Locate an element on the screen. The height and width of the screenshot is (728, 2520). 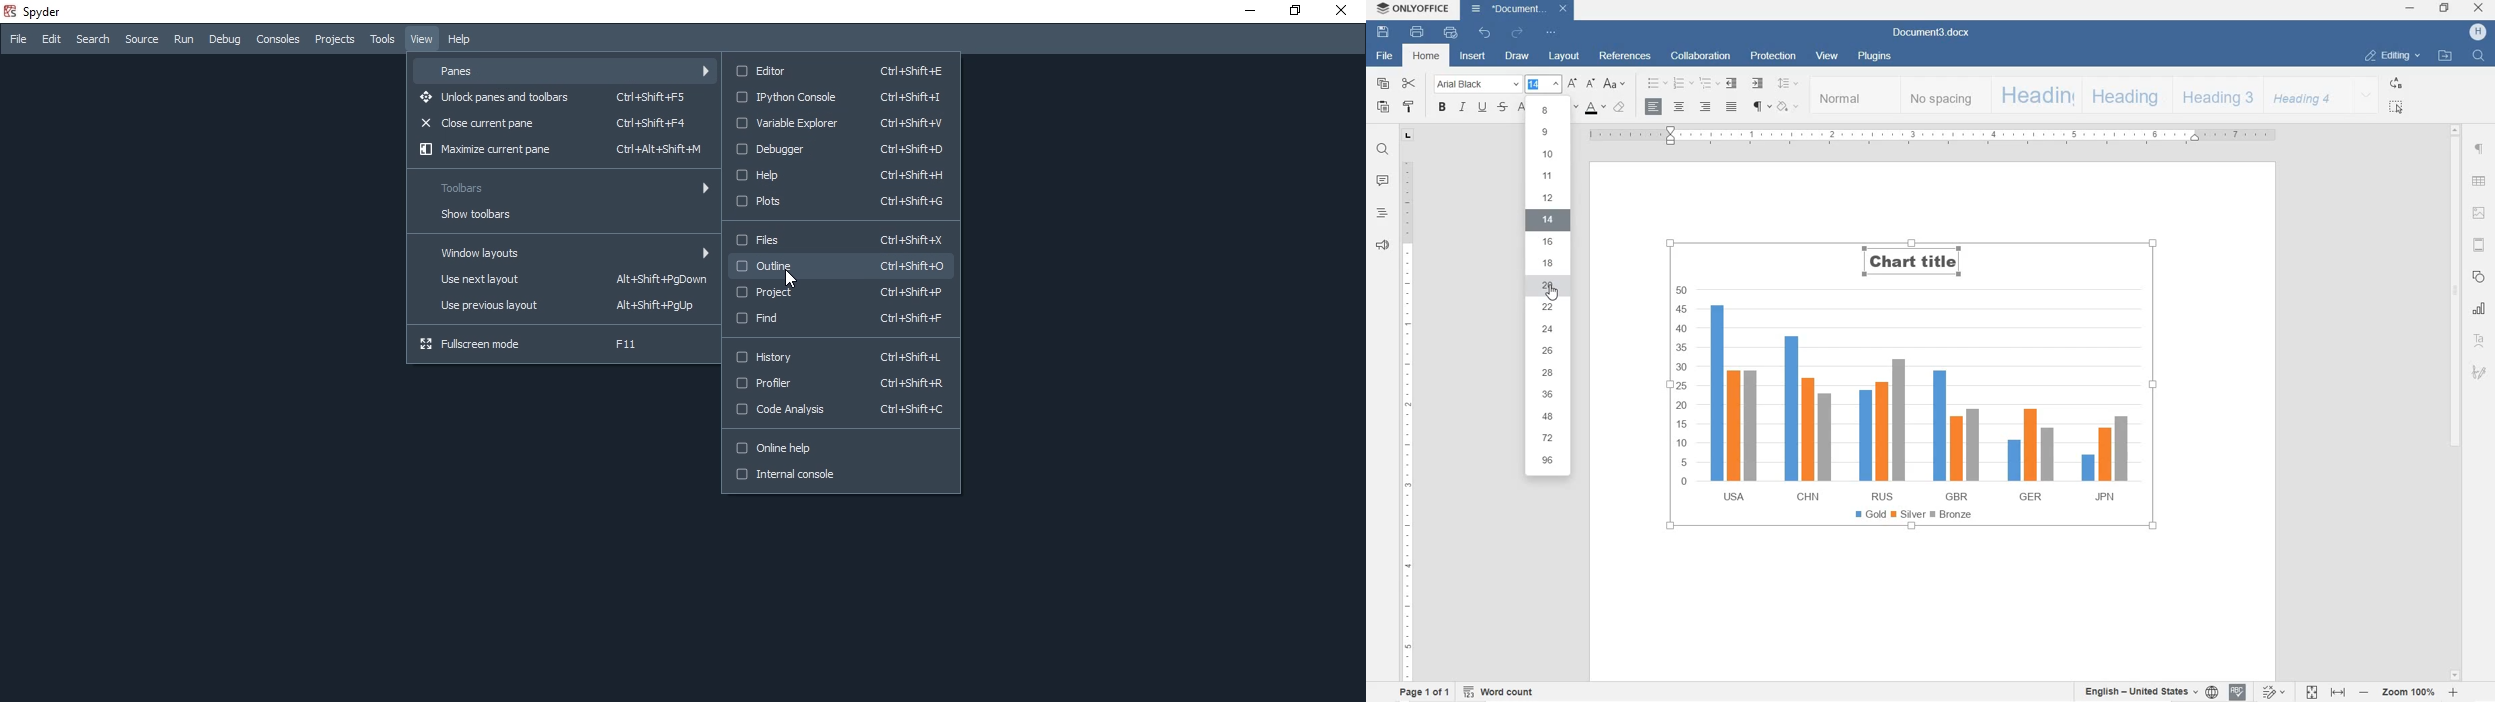
SCROLLBAR is located at coordinates (2455, 403).